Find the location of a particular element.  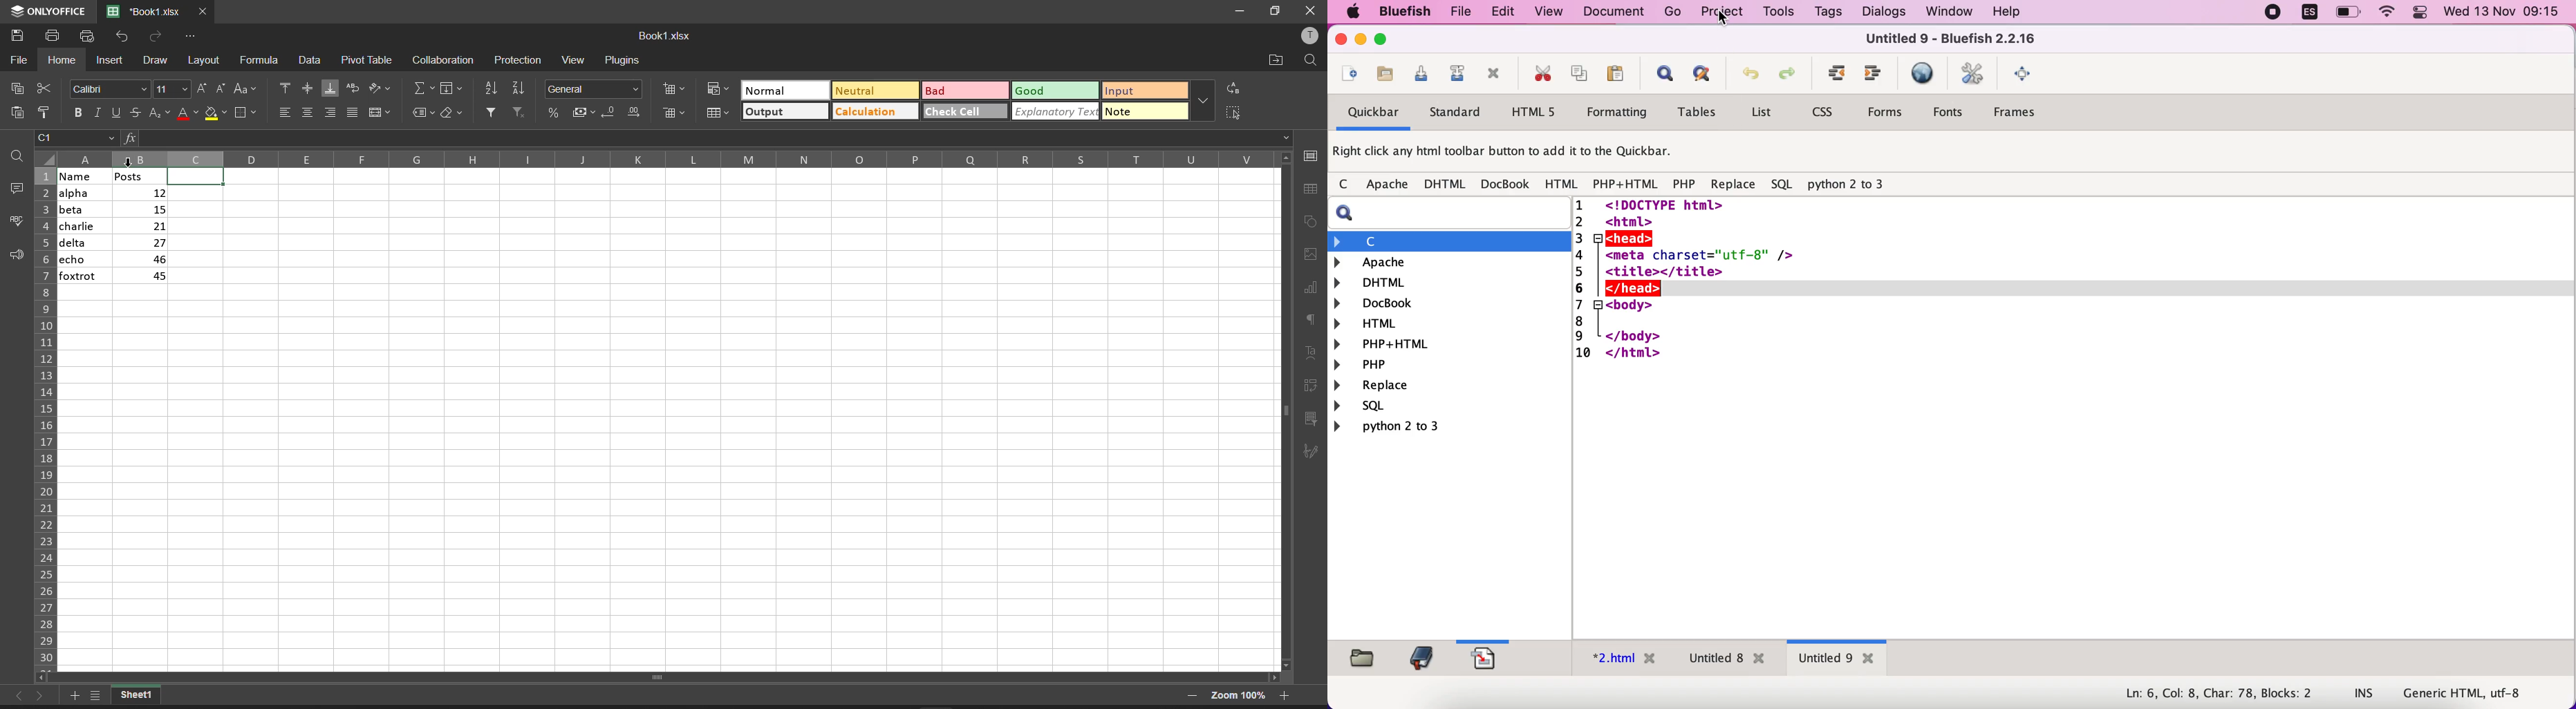

explanatory text is located at coordinates (1056, 112).